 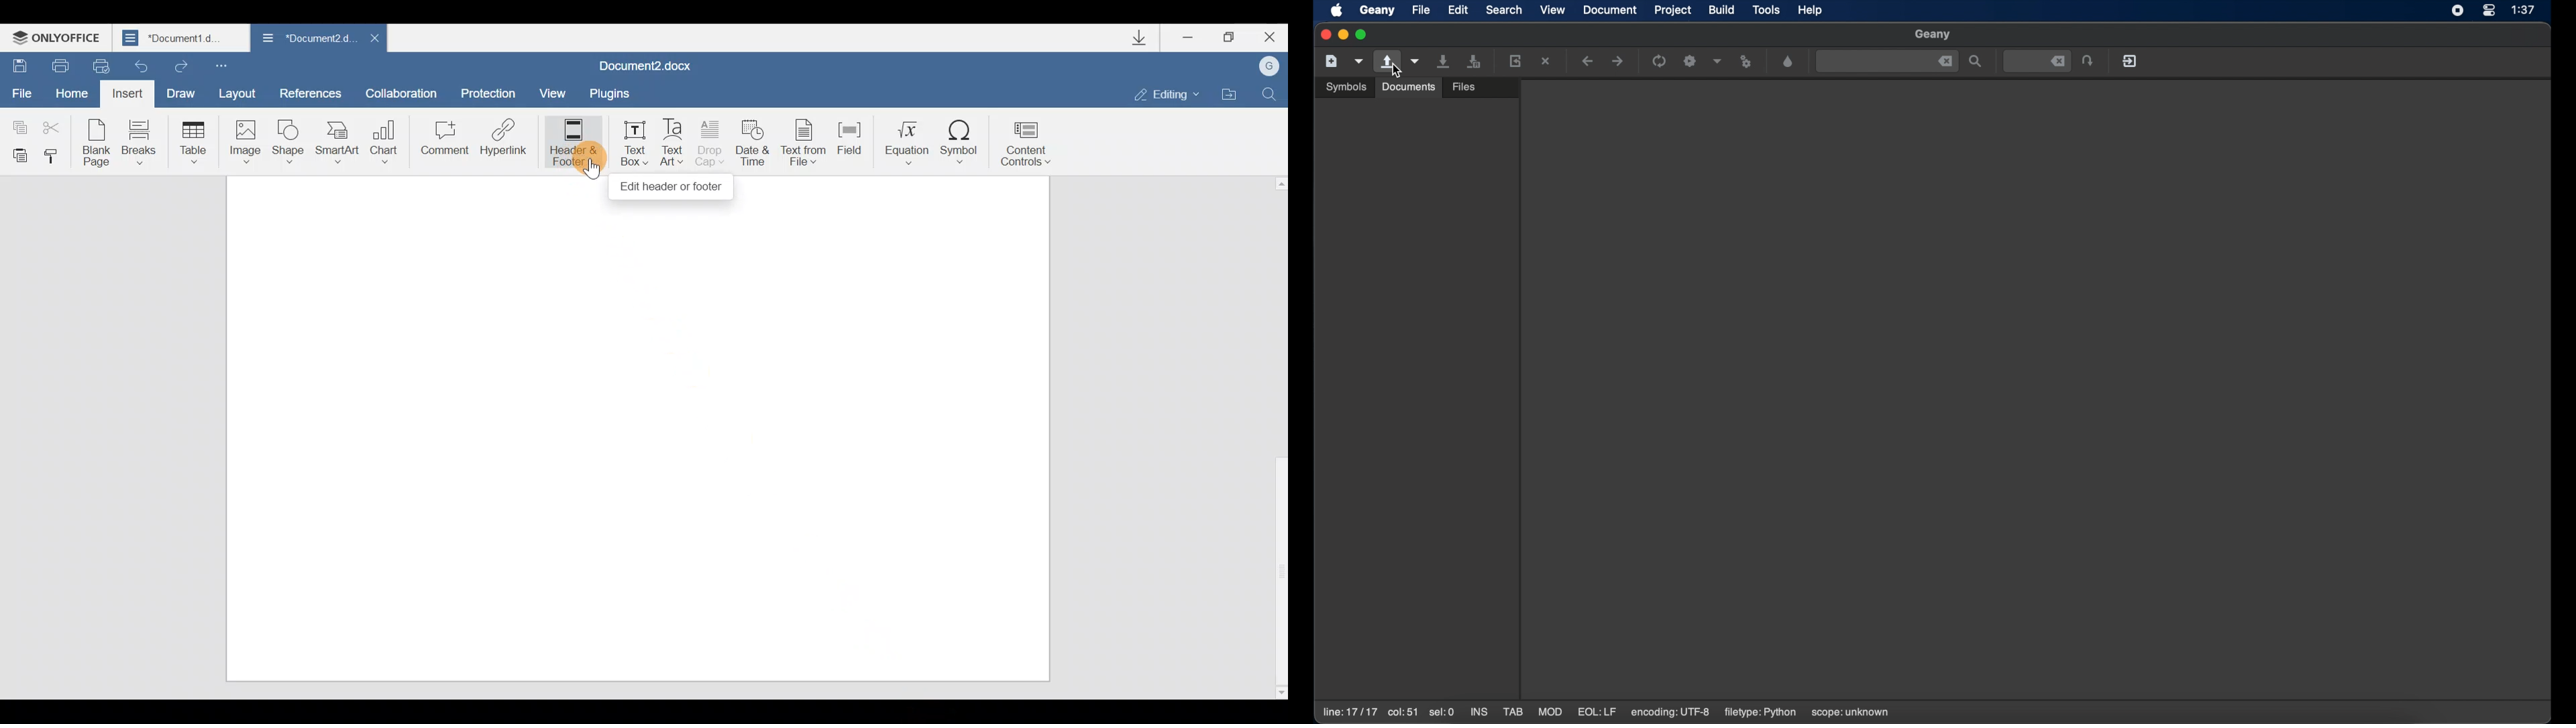 I want to click on Editing mode, so click(x=1159, y=93).